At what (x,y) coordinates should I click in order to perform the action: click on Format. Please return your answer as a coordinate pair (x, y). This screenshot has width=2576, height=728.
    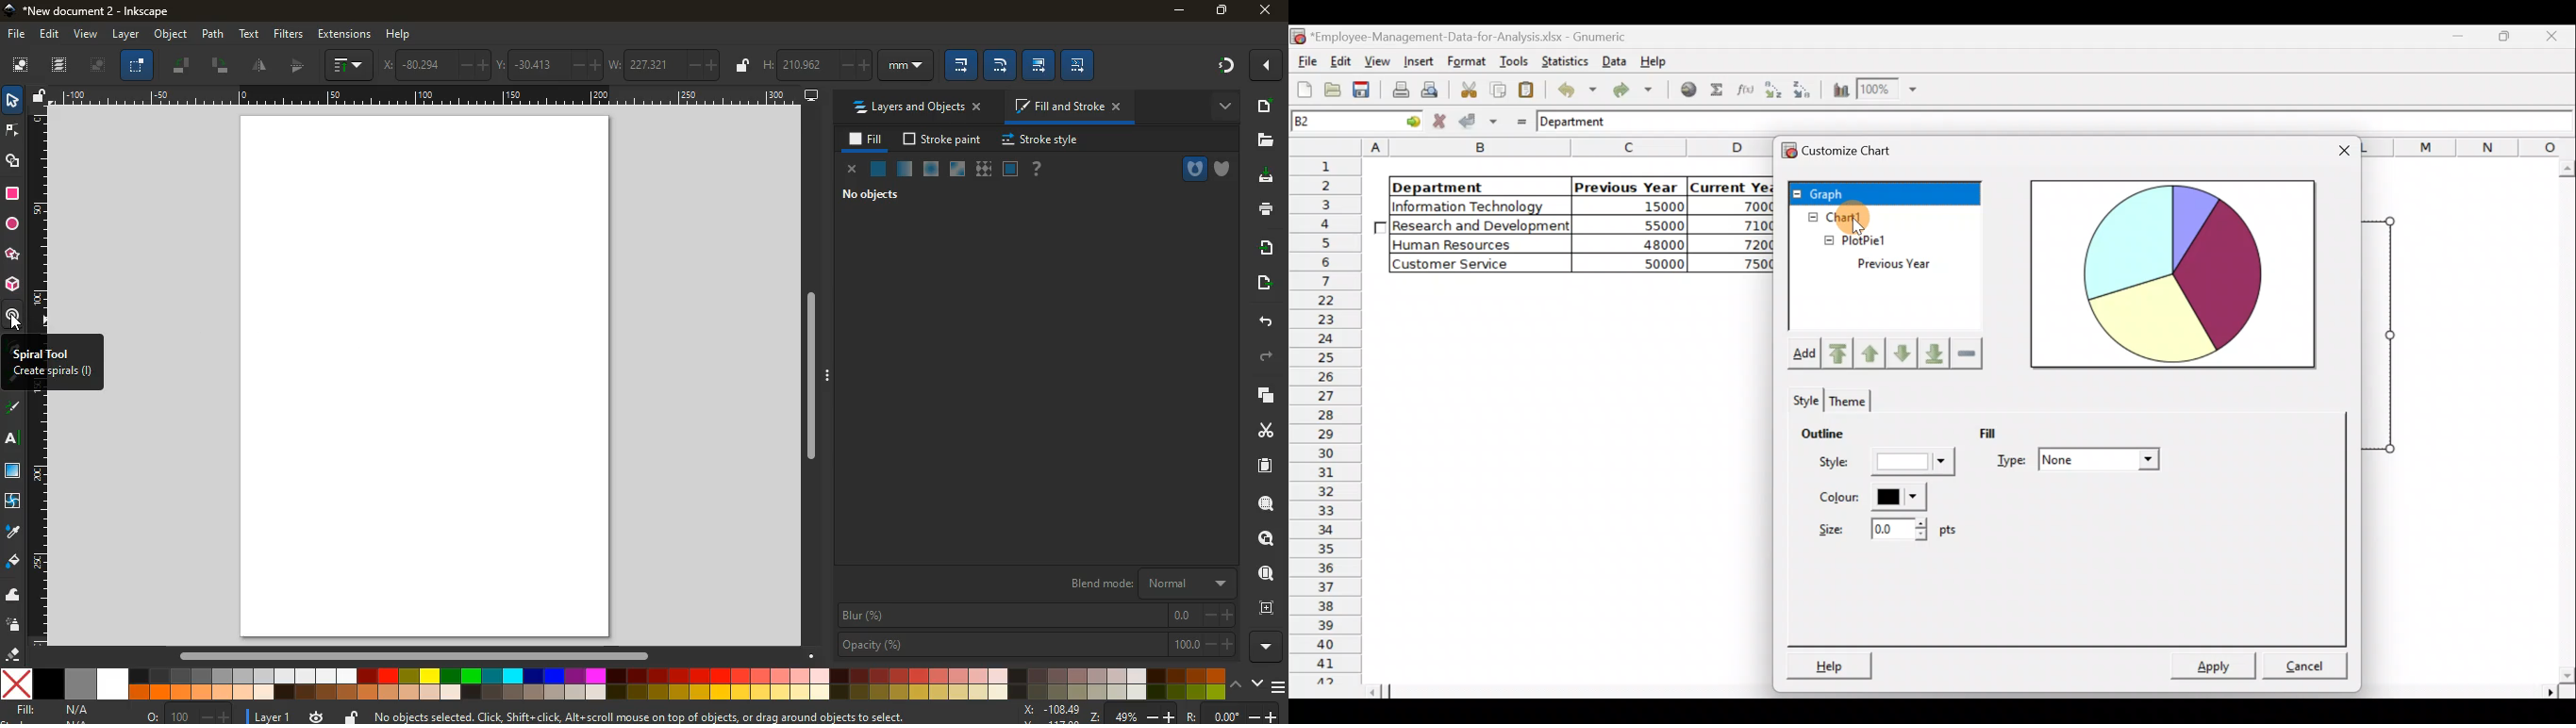
    Looking at the image, I should click on (1464, 62).